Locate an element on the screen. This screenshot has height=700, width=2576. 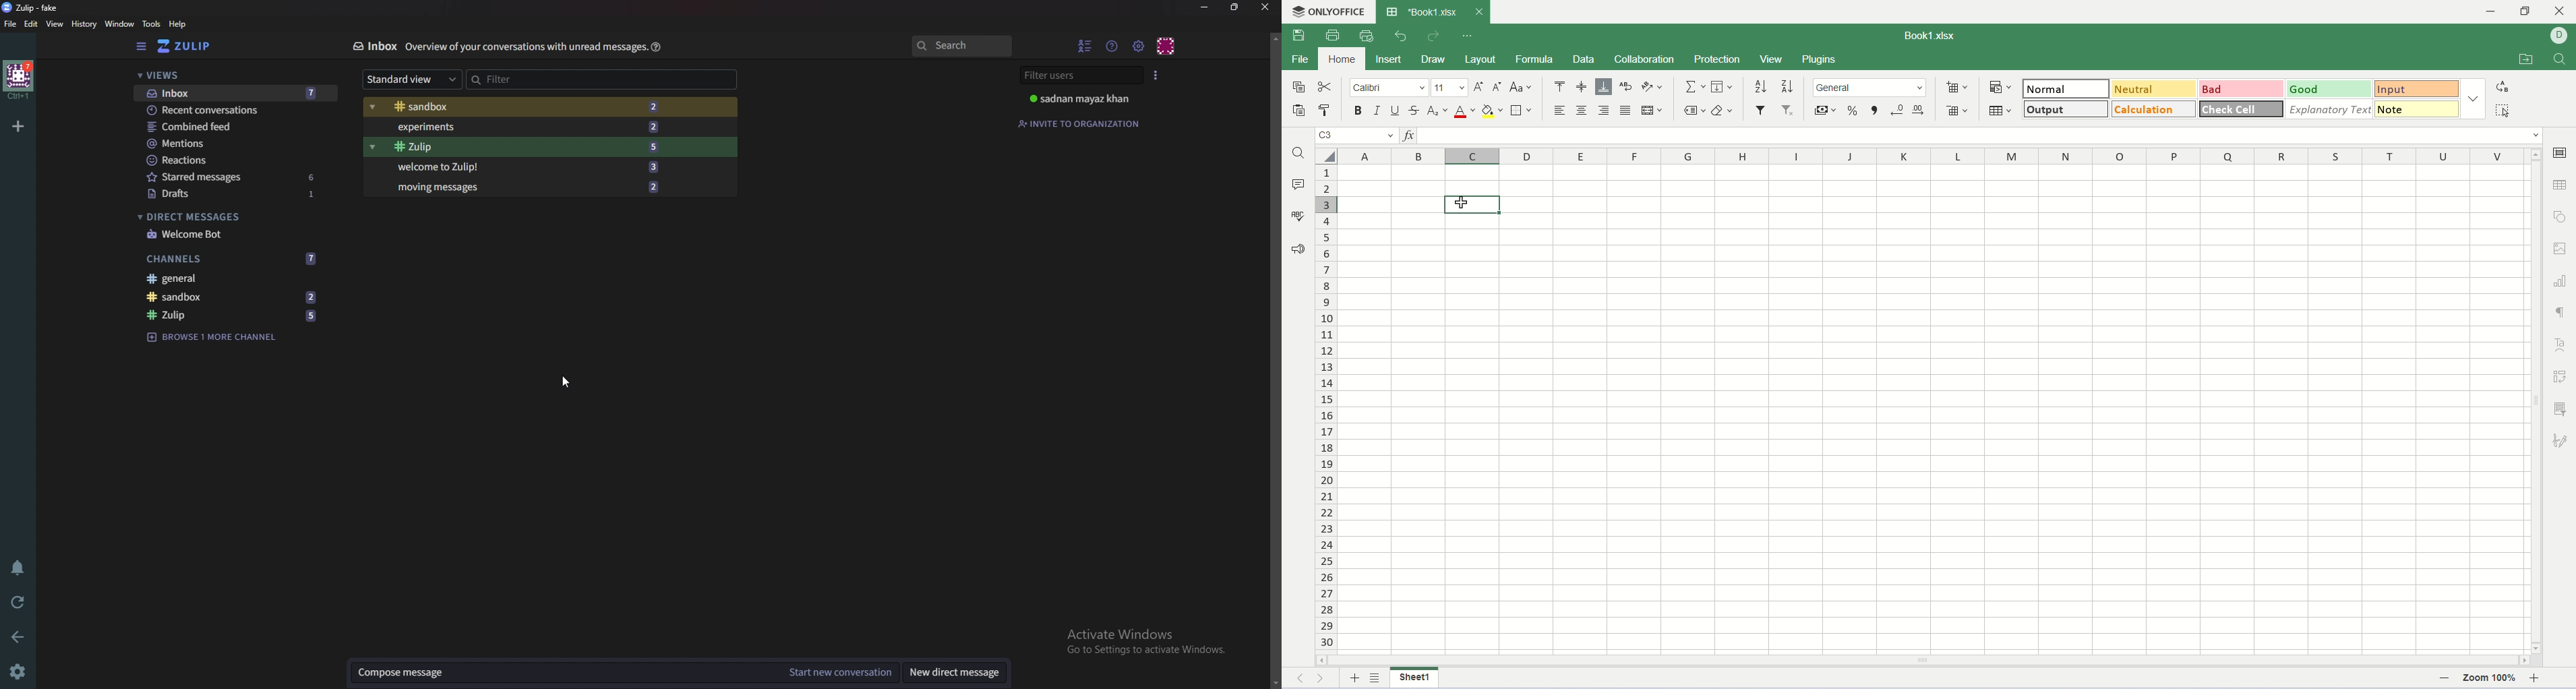
view is located at coordinates (55, 23).